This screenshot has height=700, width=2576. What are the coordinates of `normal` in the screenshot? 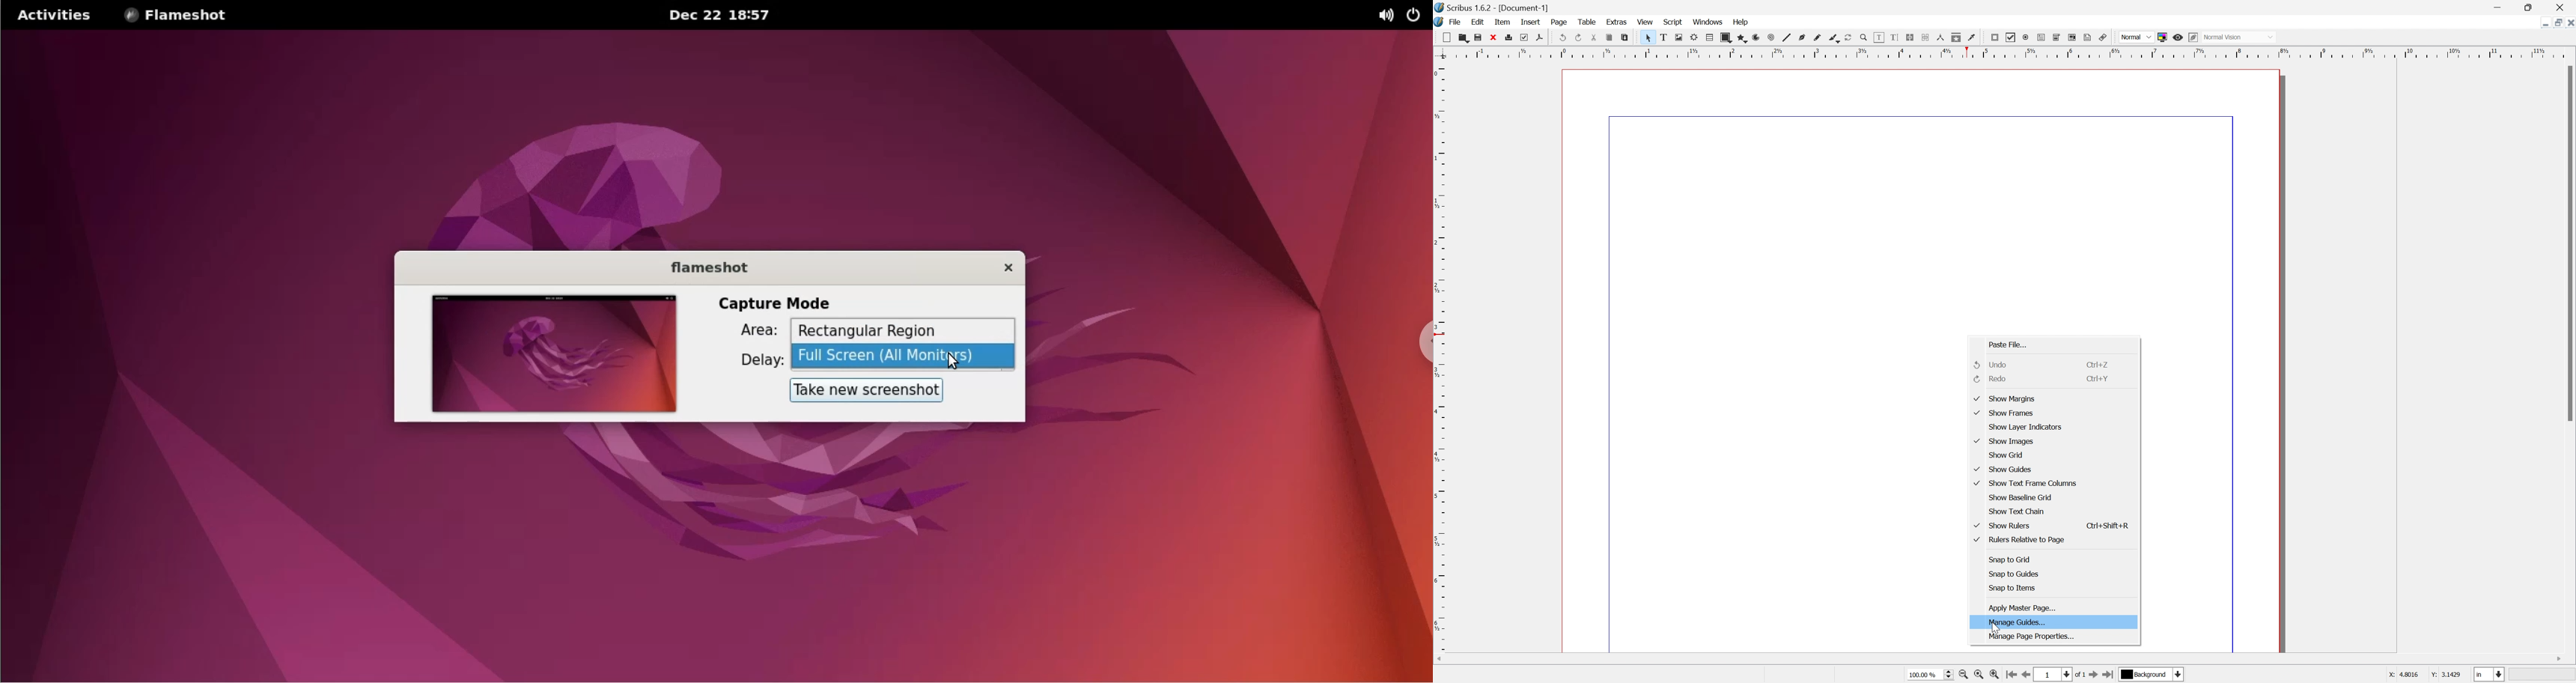 It's located at (2137, 37).